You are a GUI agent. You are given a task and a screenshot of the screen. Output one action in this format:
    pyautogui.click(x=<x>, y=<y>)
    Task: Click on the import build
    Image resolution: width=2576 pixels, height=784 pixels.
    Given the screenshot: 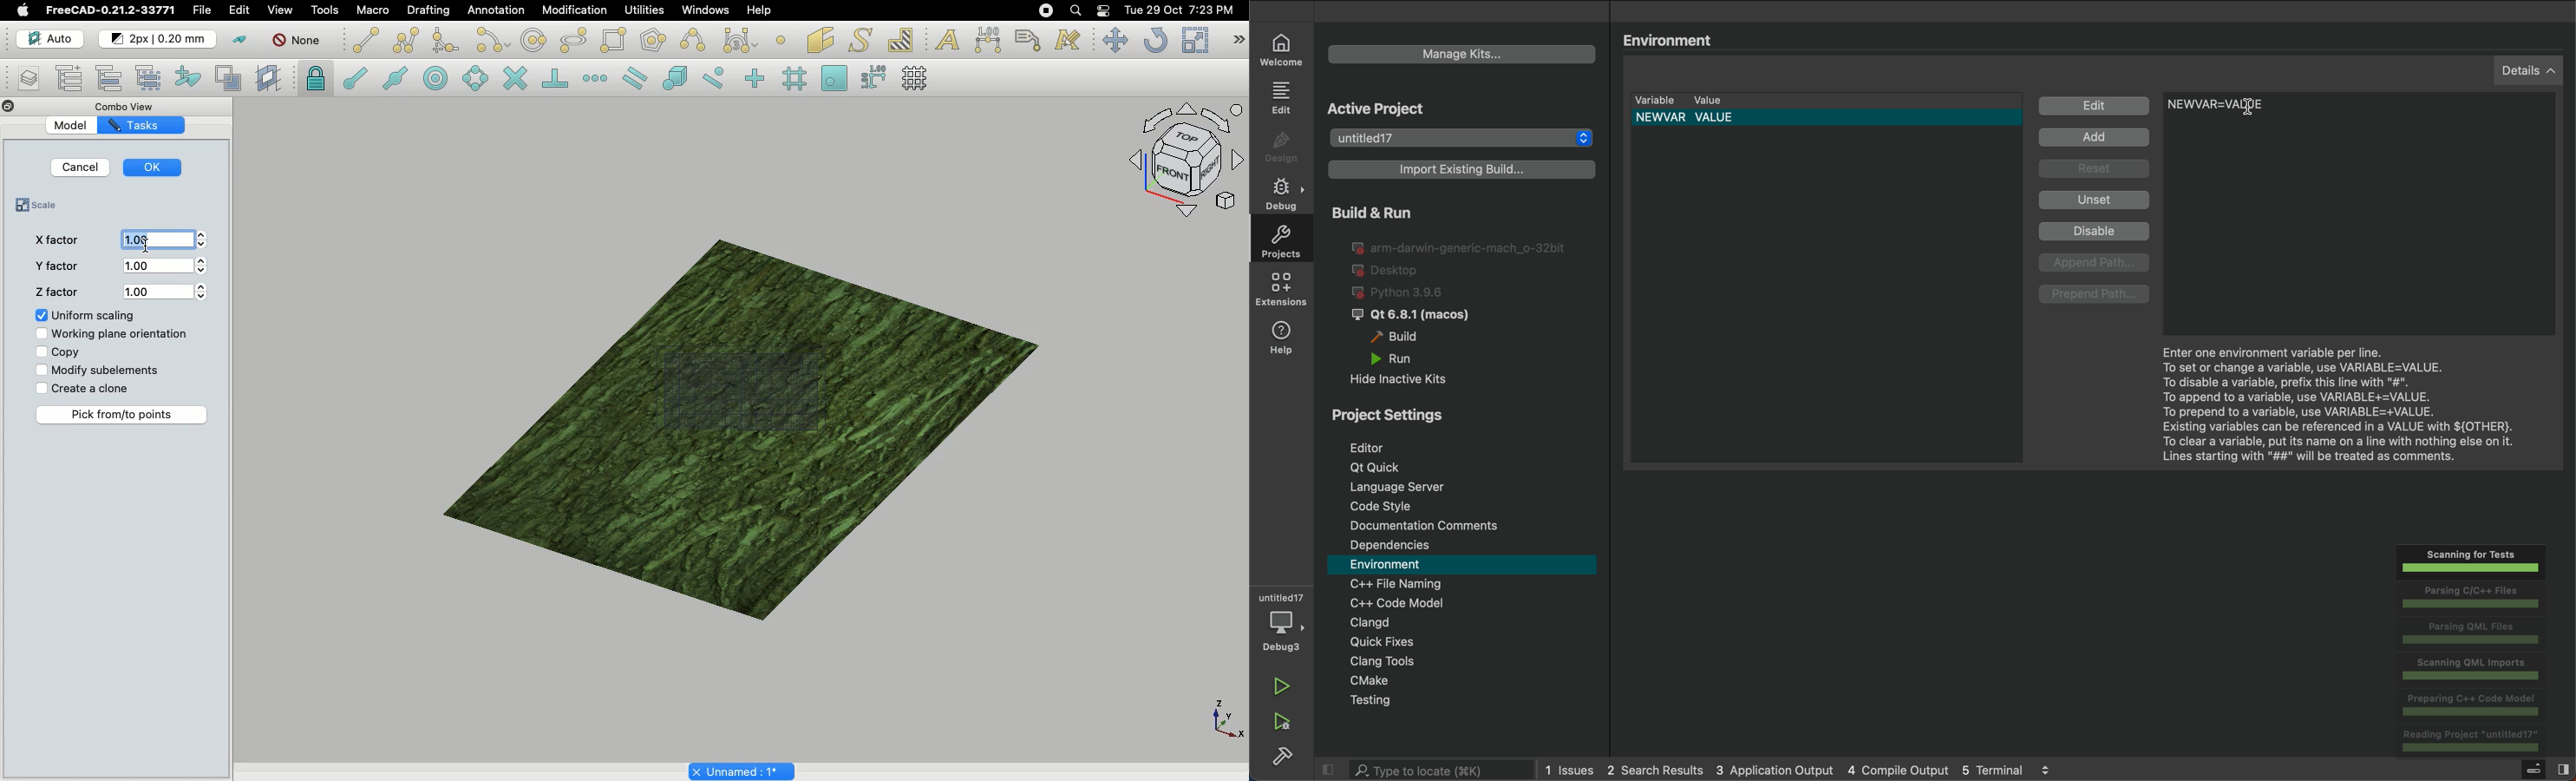 What is the action you would take?
    pyautogui.click(x=1459, y=174)
    